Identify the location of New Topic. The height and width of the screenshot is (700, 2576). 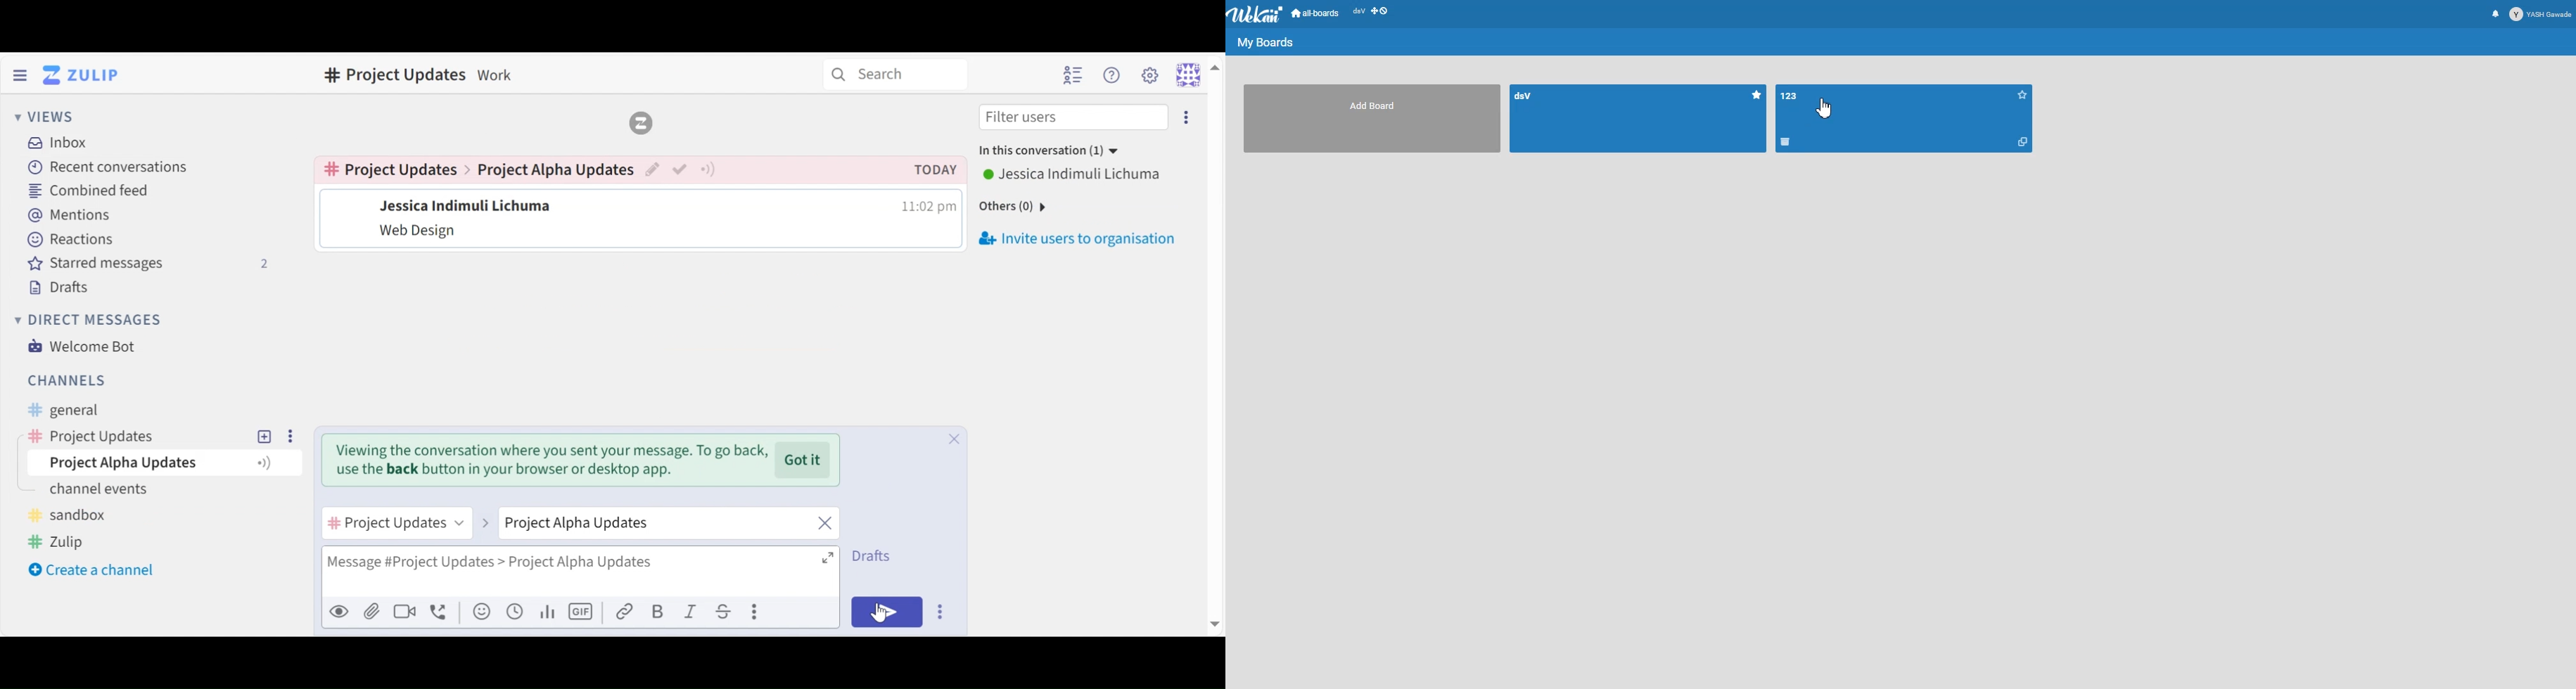
(265, 435).